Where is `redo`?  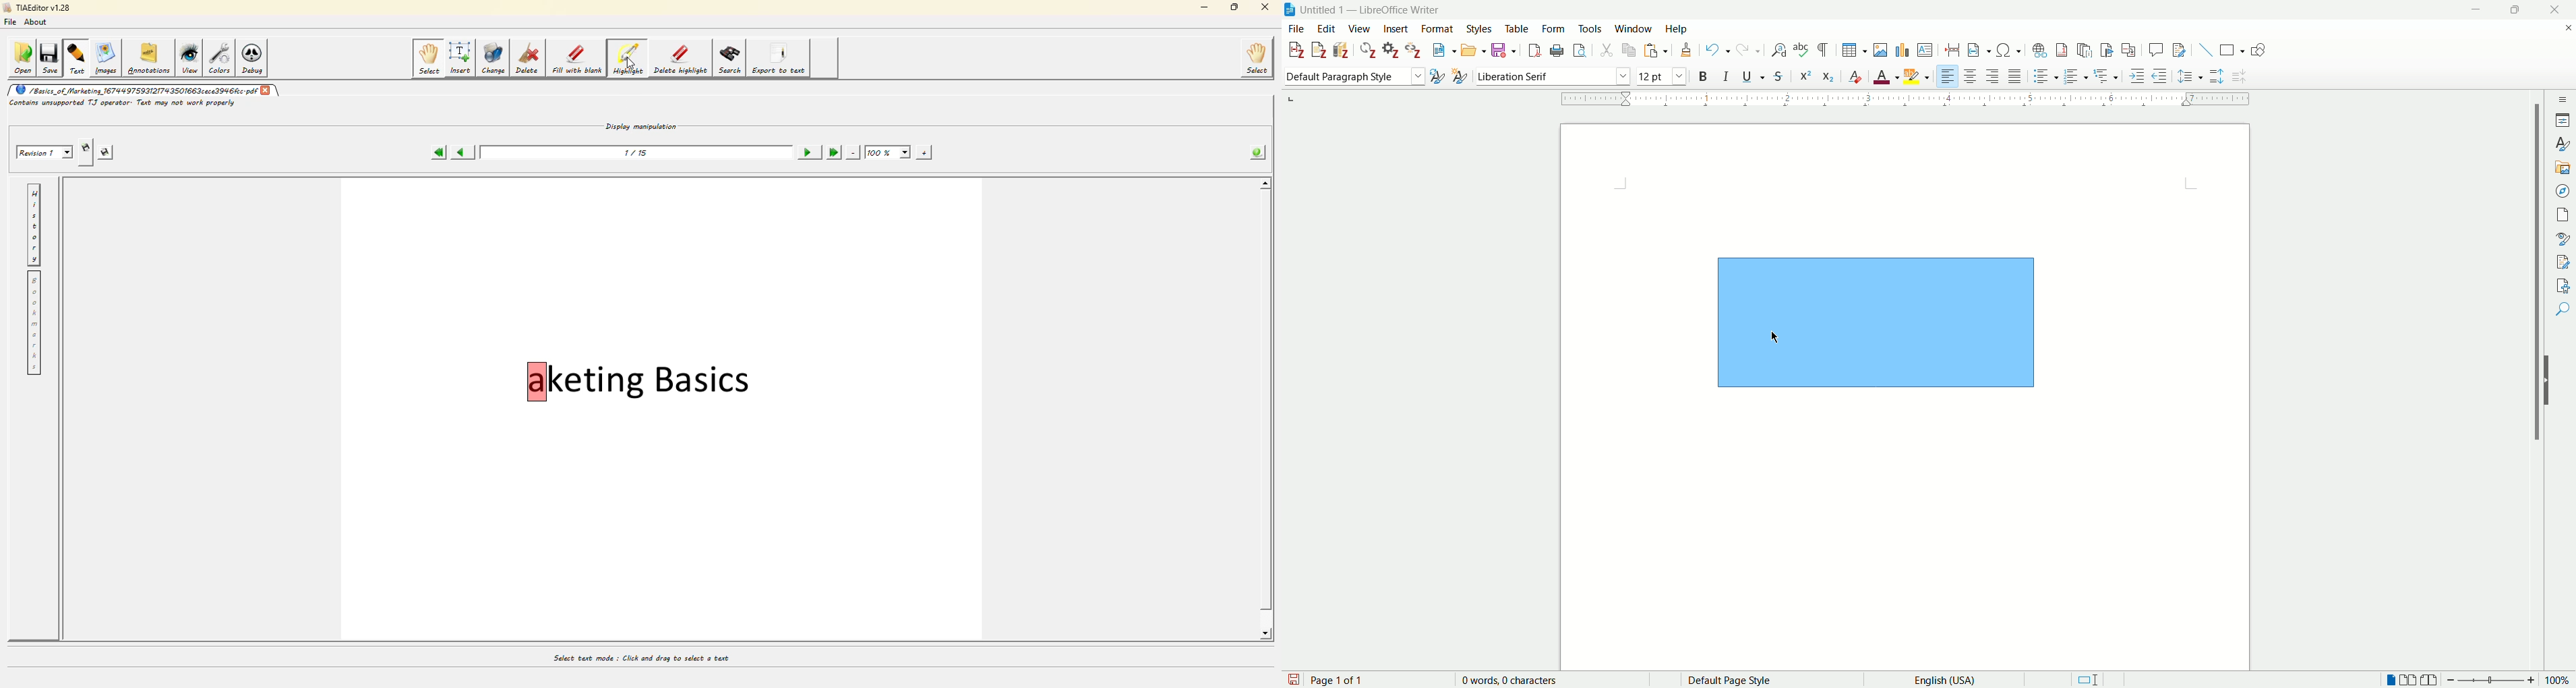 redo is located at coordinates (1747, 49).